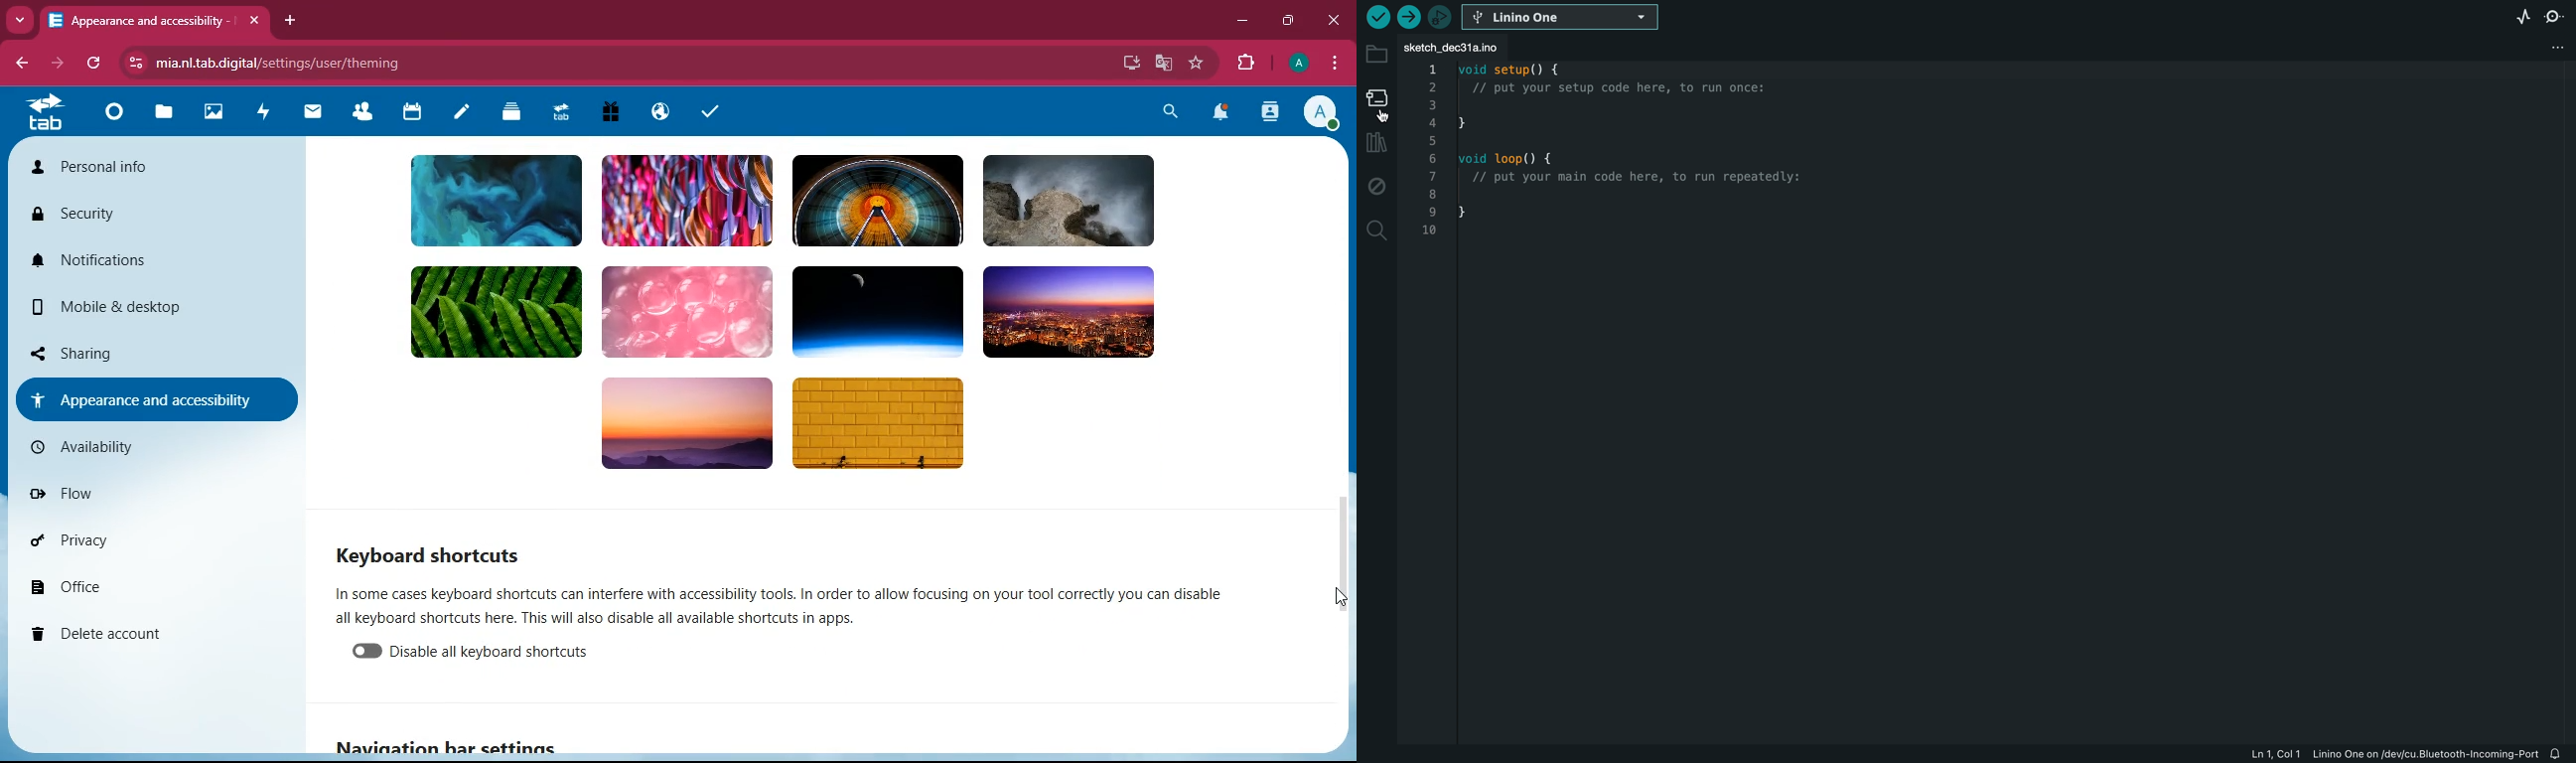  I want to click on office, so click(166, 589).